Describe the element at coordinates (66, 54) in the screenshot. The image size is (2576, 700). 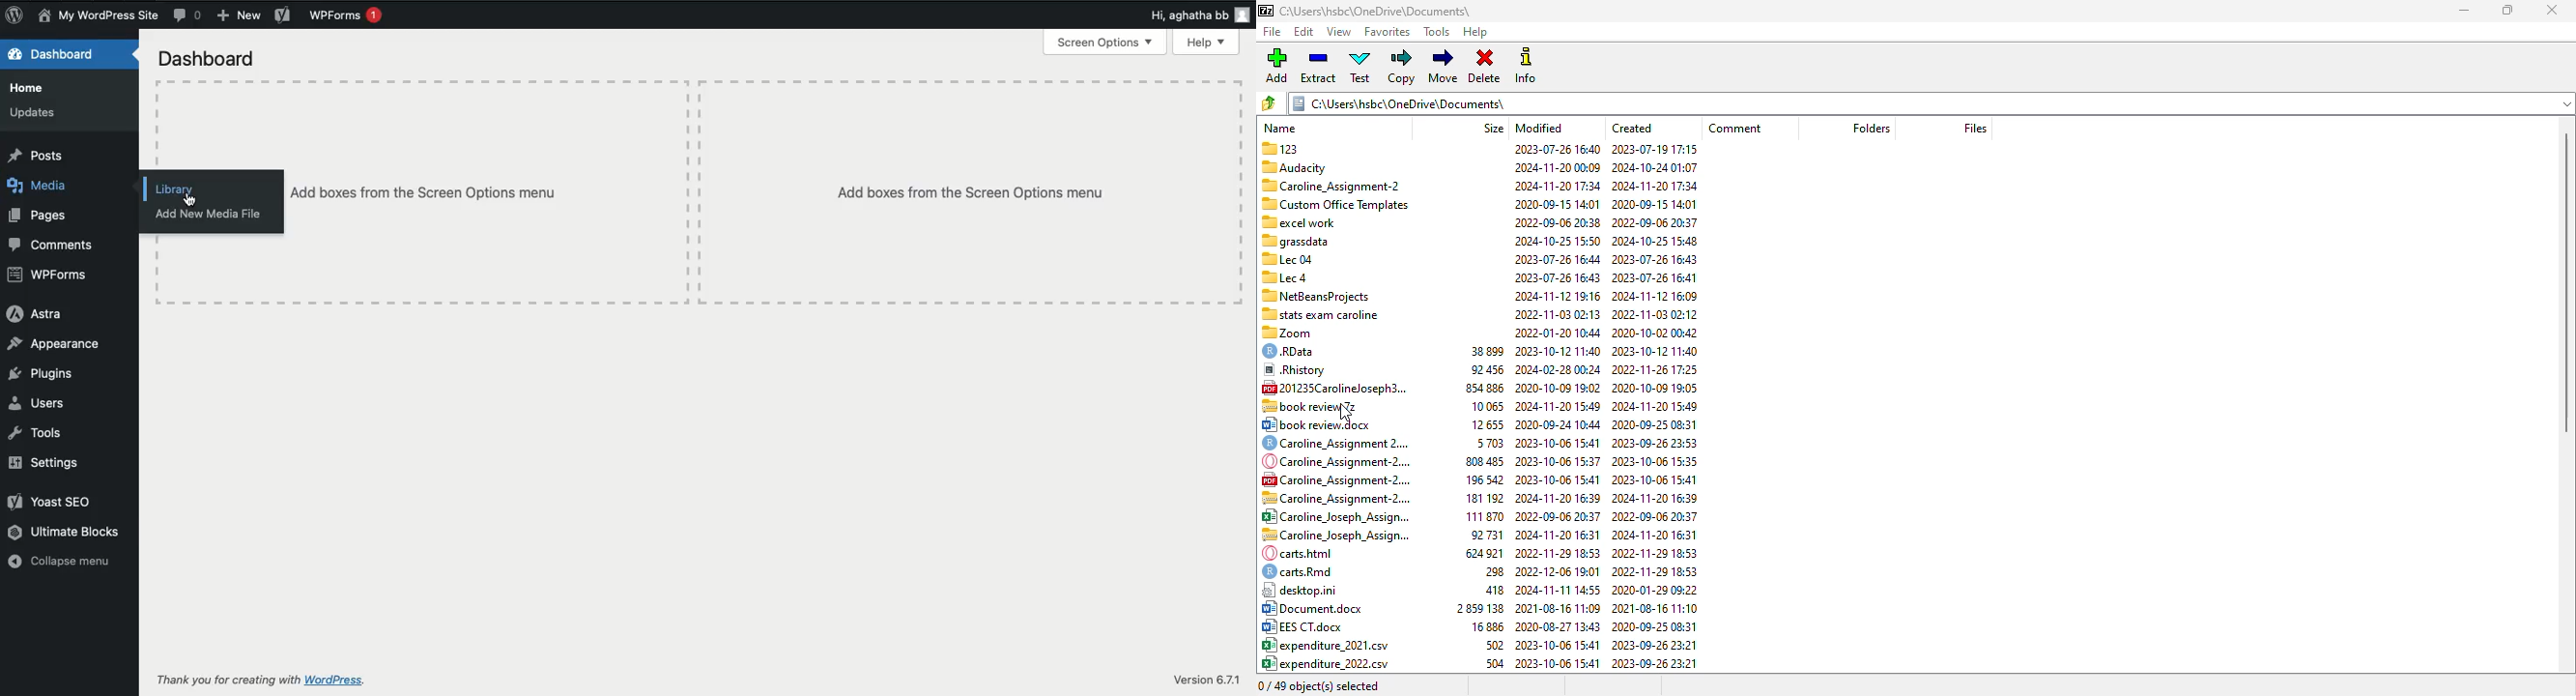
I see `Dashboard` at that location.